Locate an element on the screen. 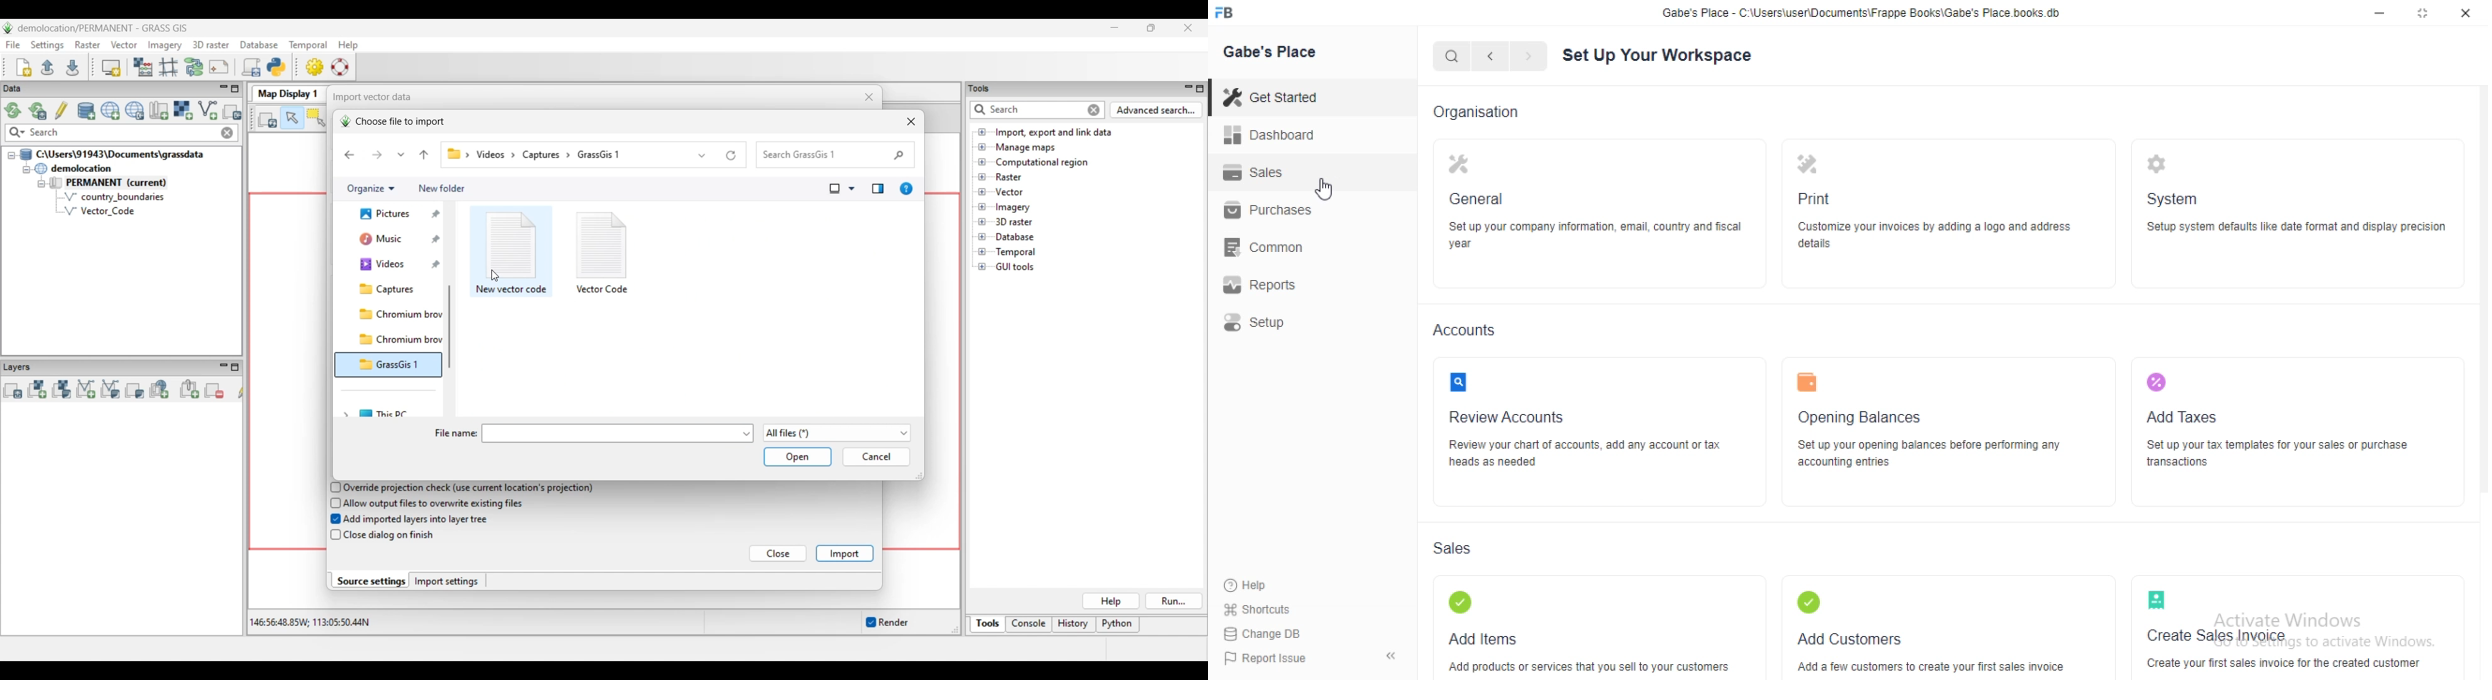 The height and width of the screenshot is (700, 2492). Cursor is located at coordinates (1325, 187).